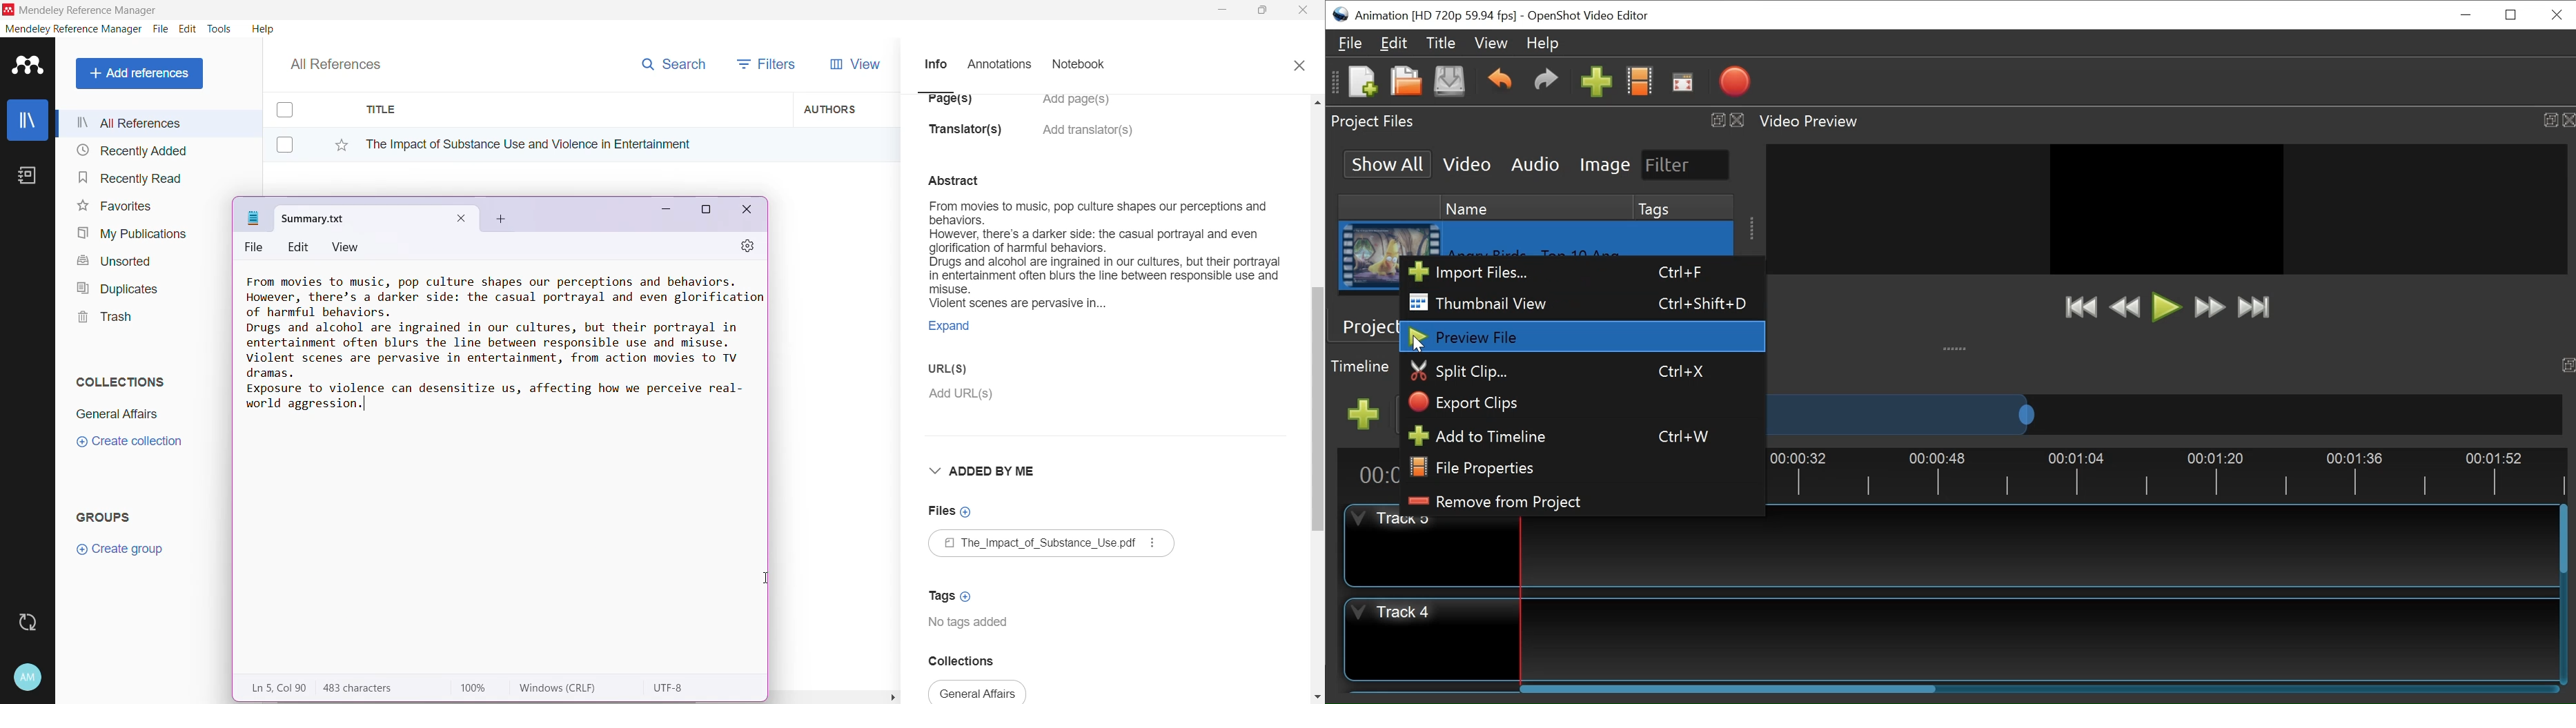 This screenshot has width=2576, height=728. I want to click on Vertical Scroll bar, so click(2563, 538).